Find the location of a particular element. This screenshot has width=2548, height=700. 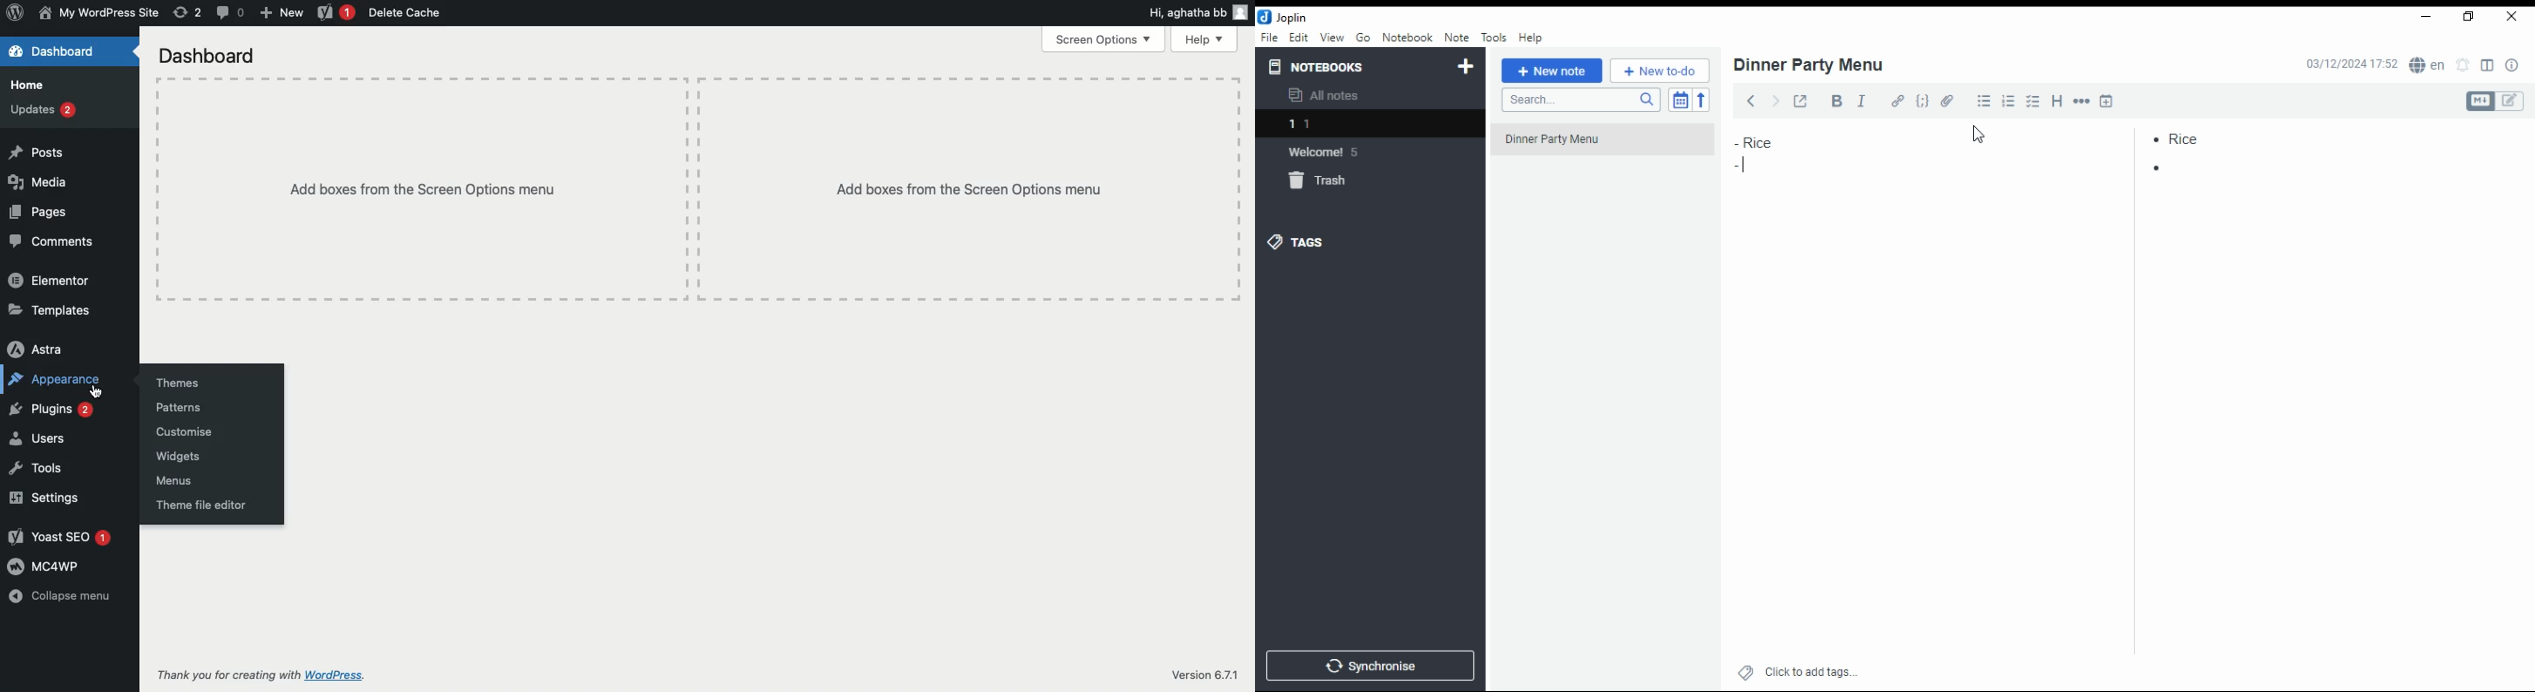

Revision is located at coordinates (188, 11).